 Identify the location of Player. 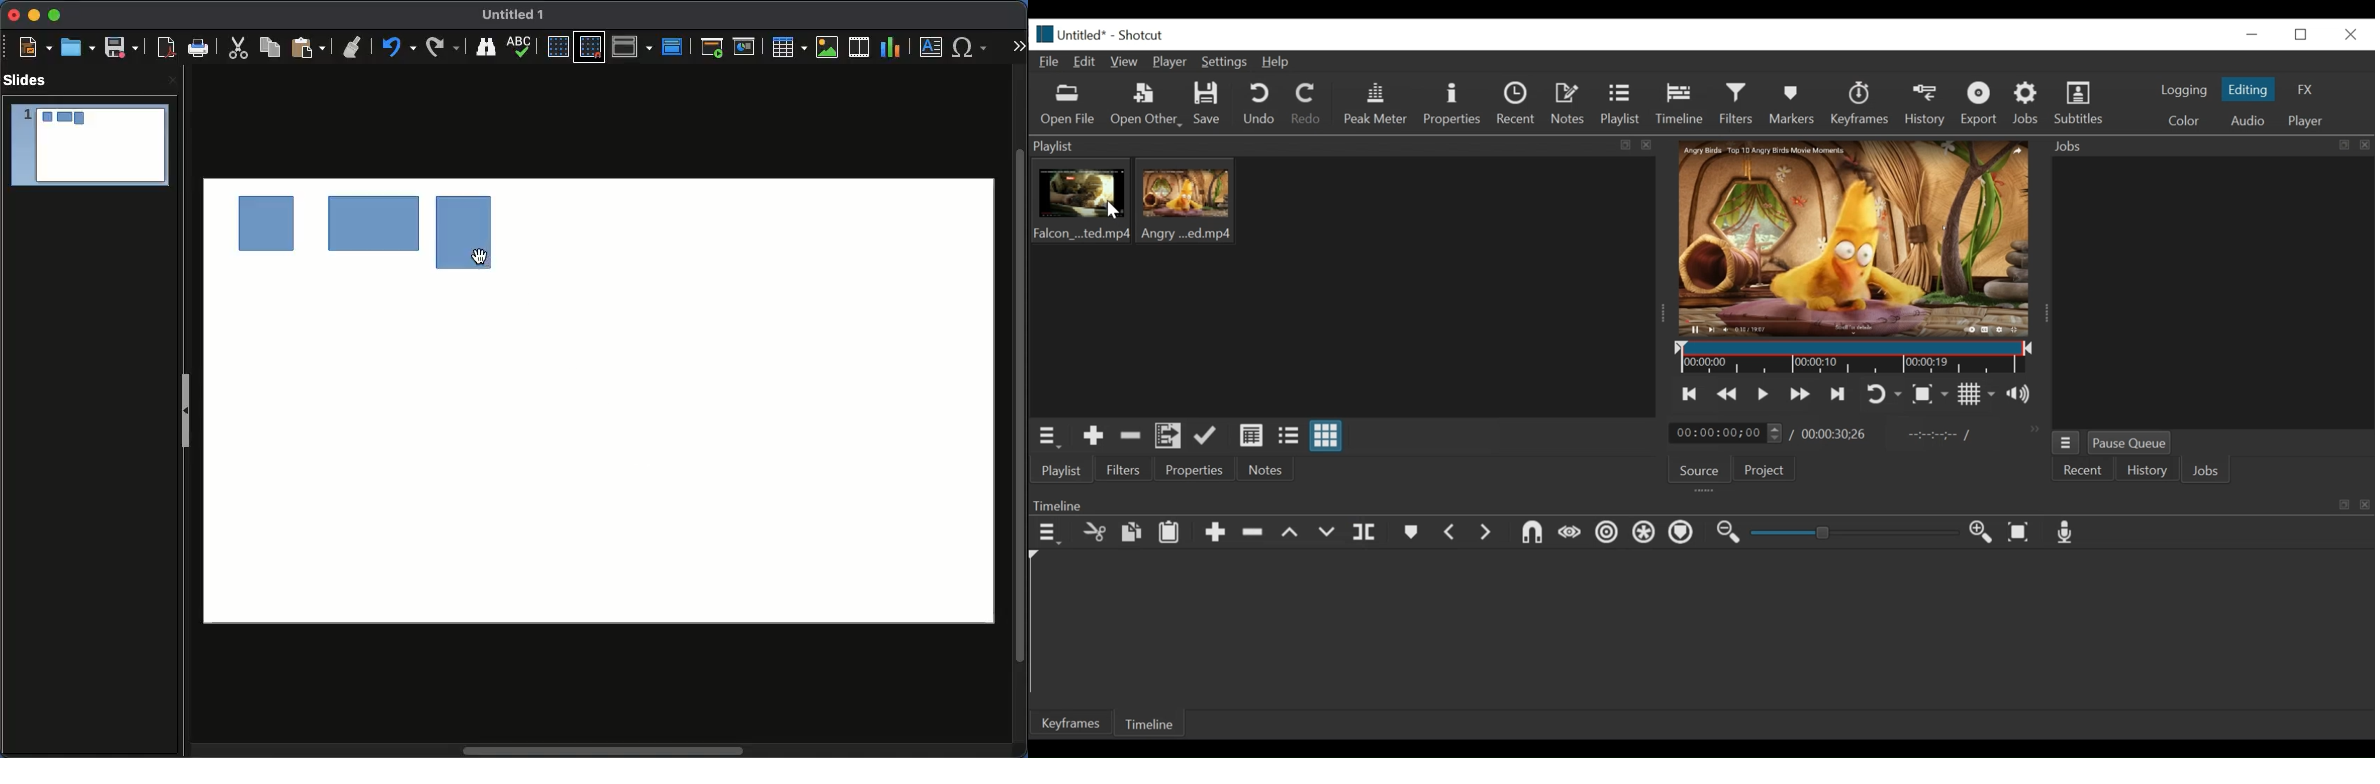
(1173, 63).